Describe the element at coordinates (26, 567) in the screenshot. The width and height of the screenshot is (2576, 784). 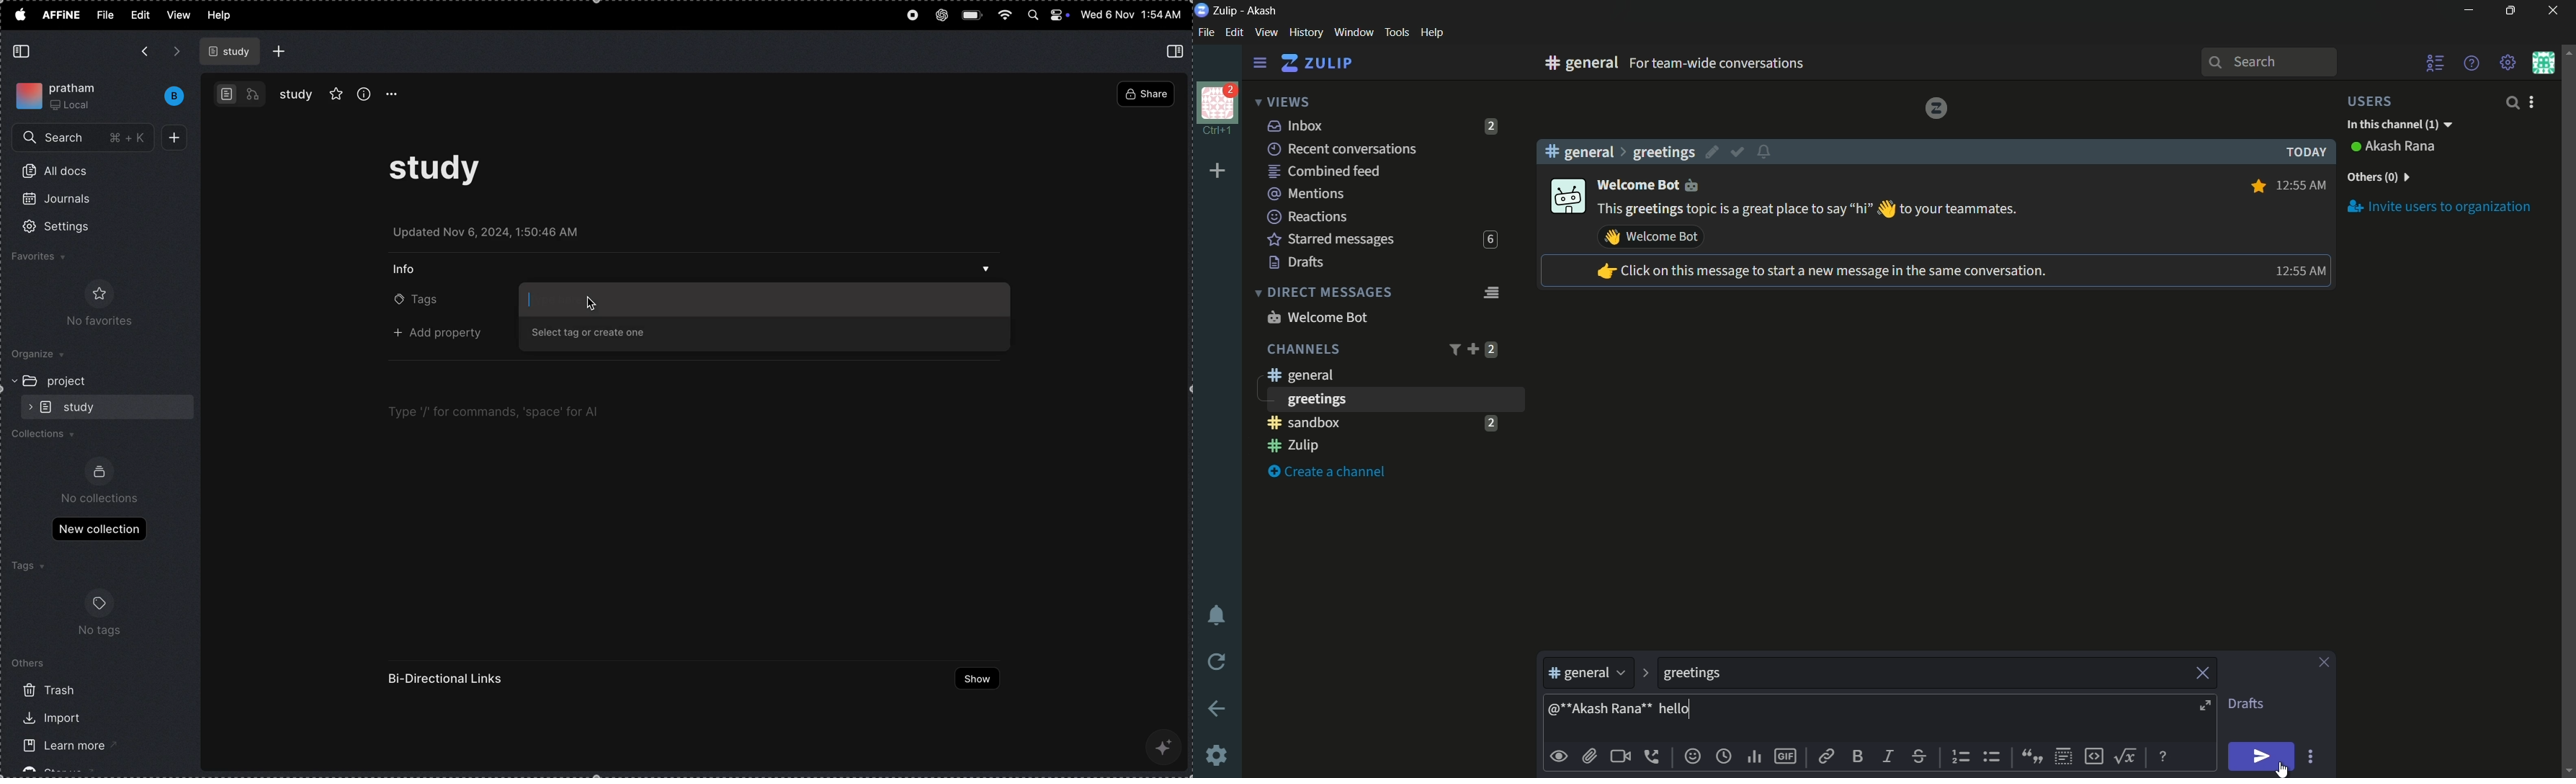
I see `tags` at that location.